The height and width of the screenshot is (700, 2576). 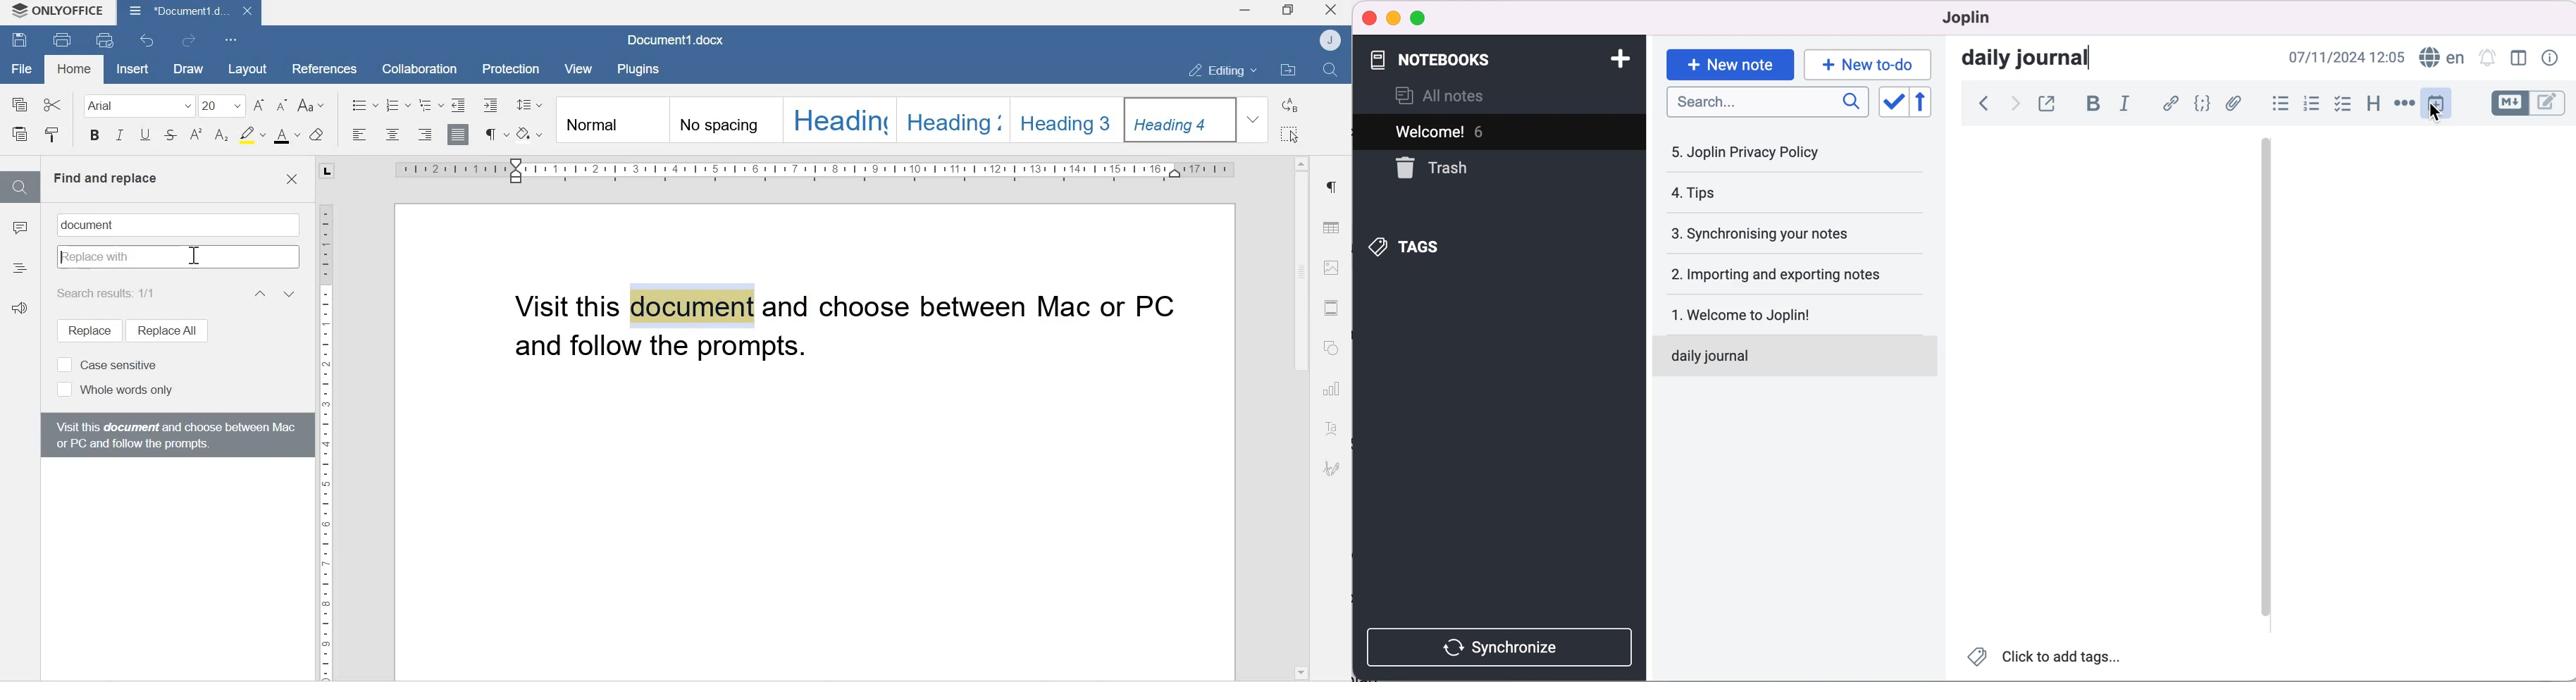 I want to click on Scroll up, so click(x=1301, y=160).